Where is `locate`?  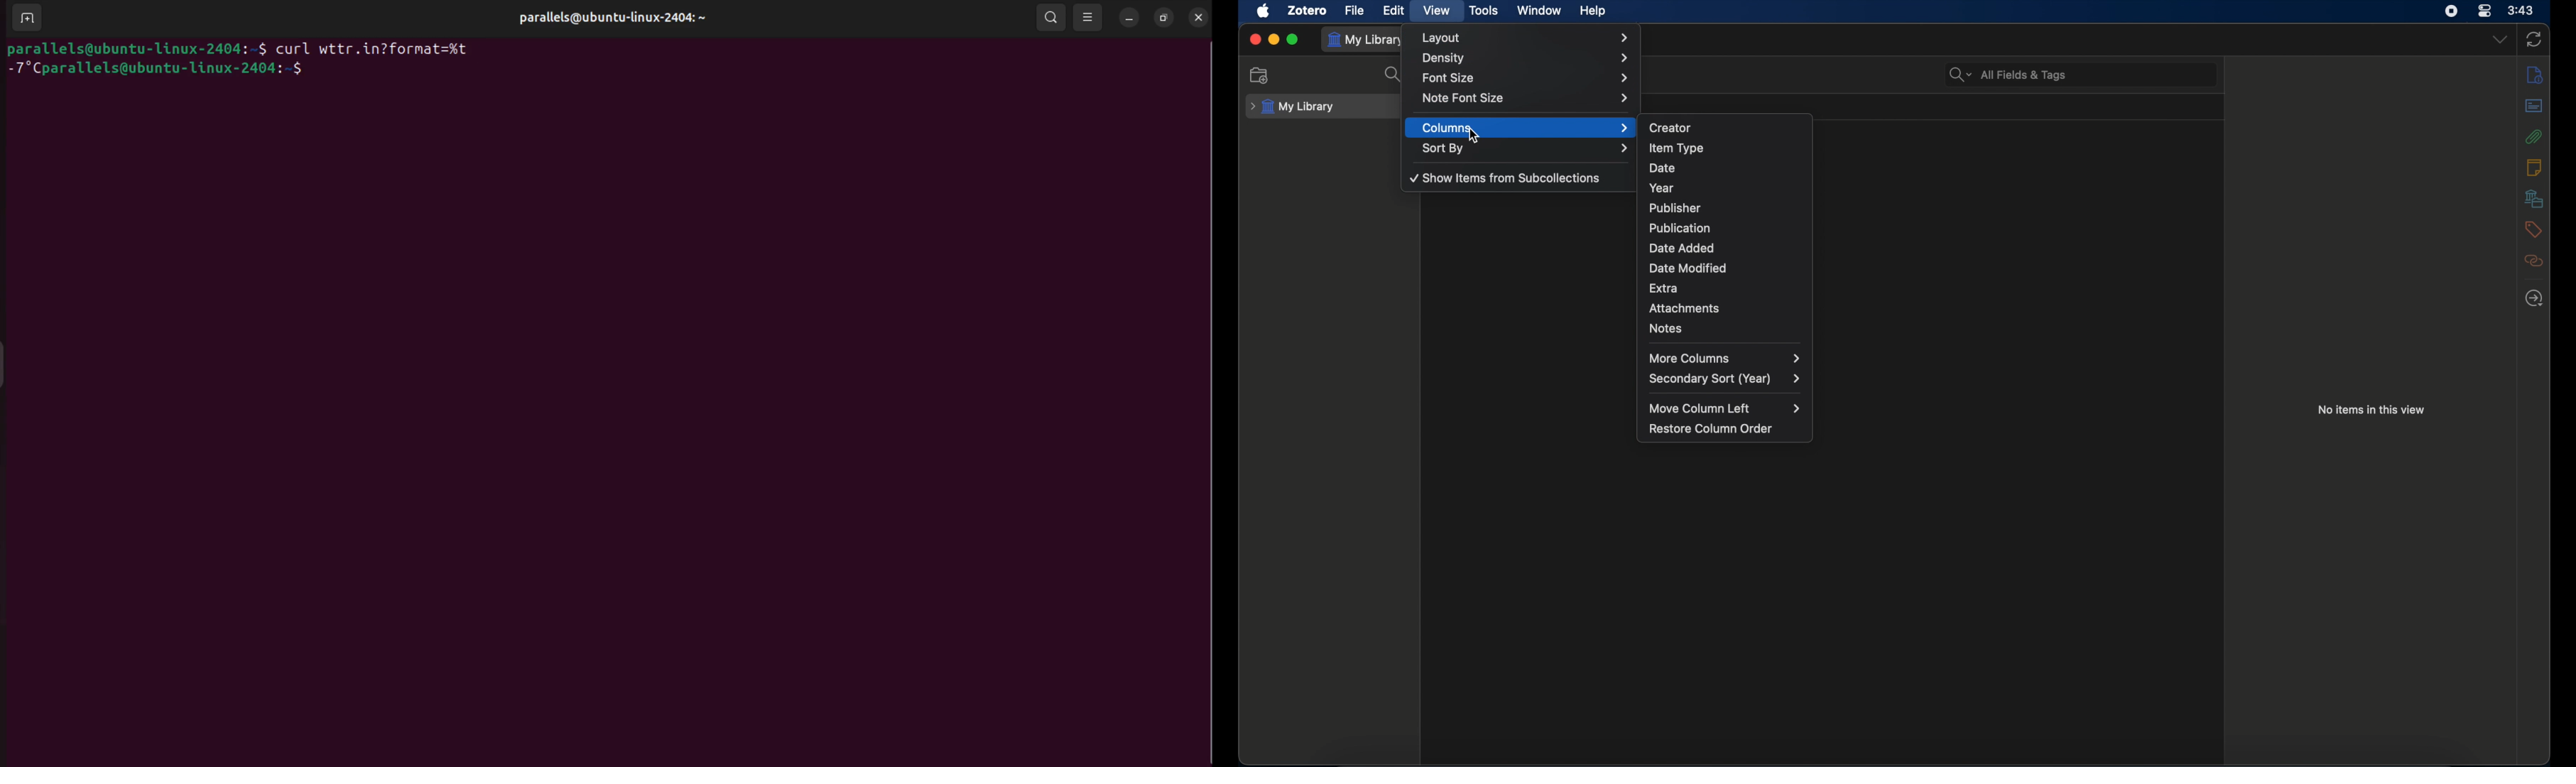 locate is located at coordinates (2533, 298).